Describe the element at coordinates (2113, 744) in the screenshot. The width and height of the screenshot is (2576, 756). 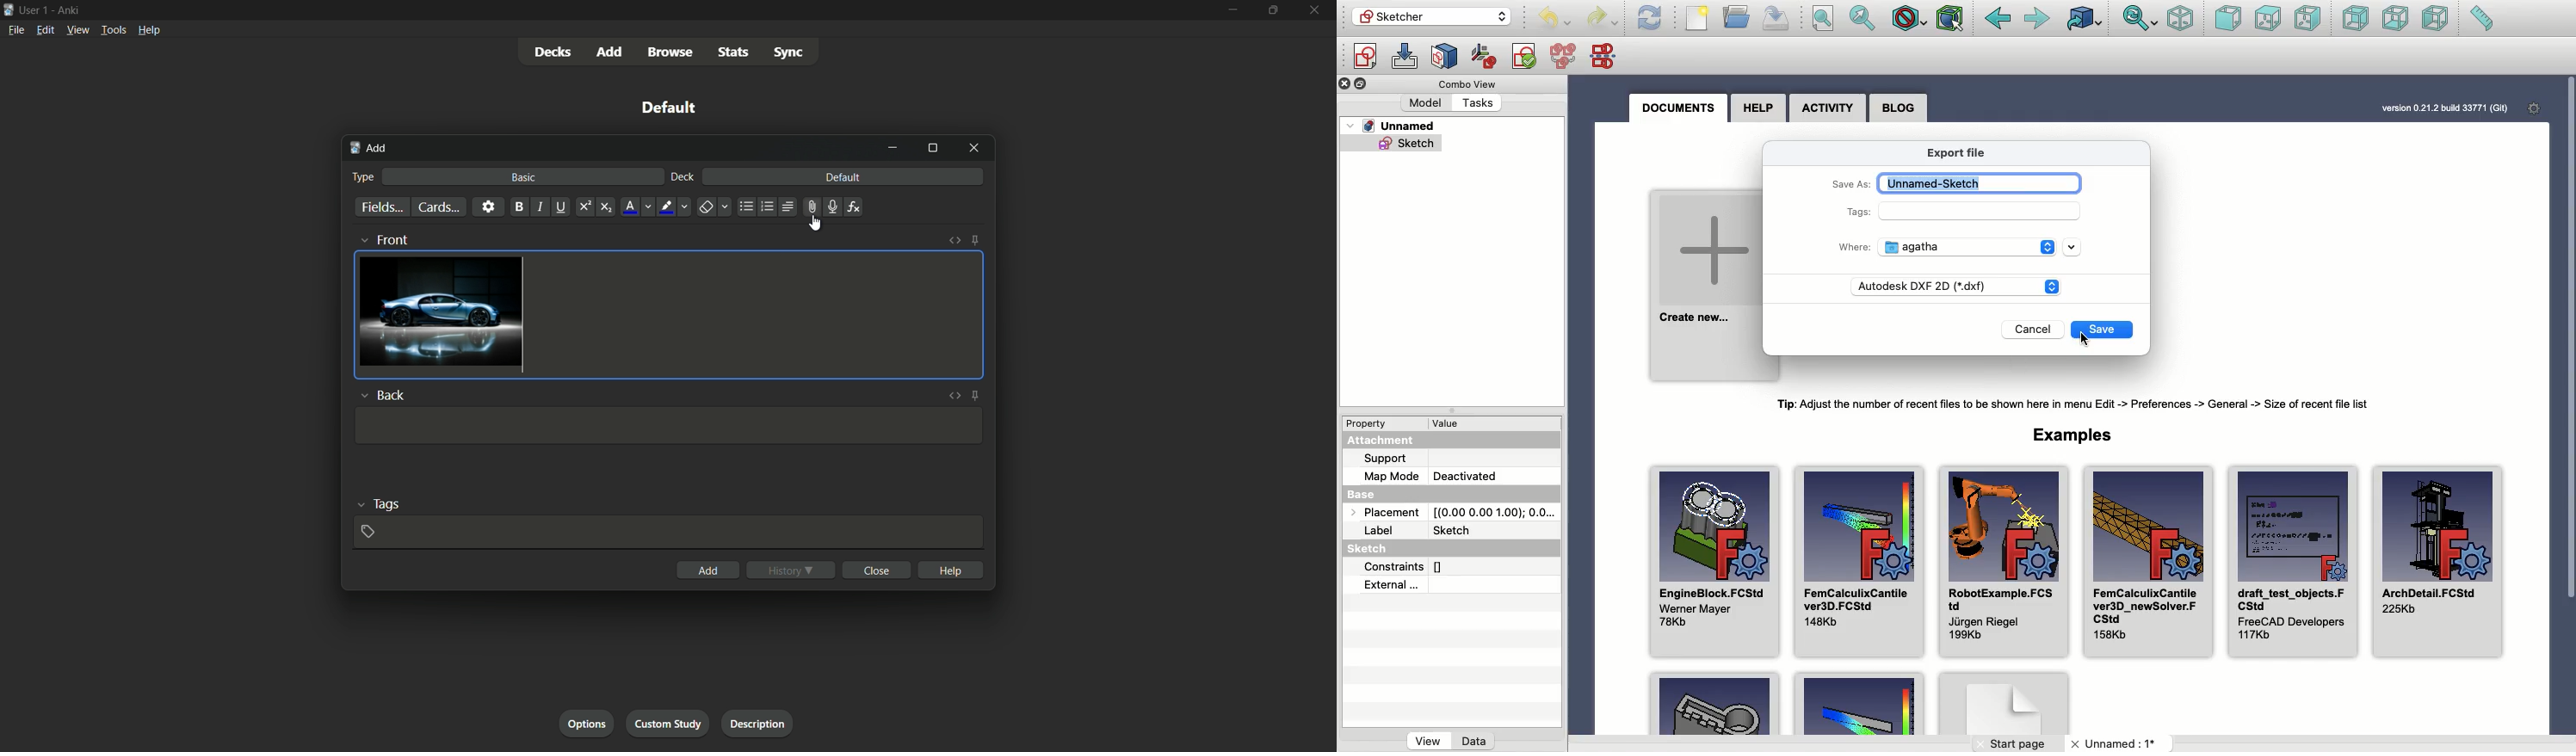
I see `Unnamed: 1*` at that location.